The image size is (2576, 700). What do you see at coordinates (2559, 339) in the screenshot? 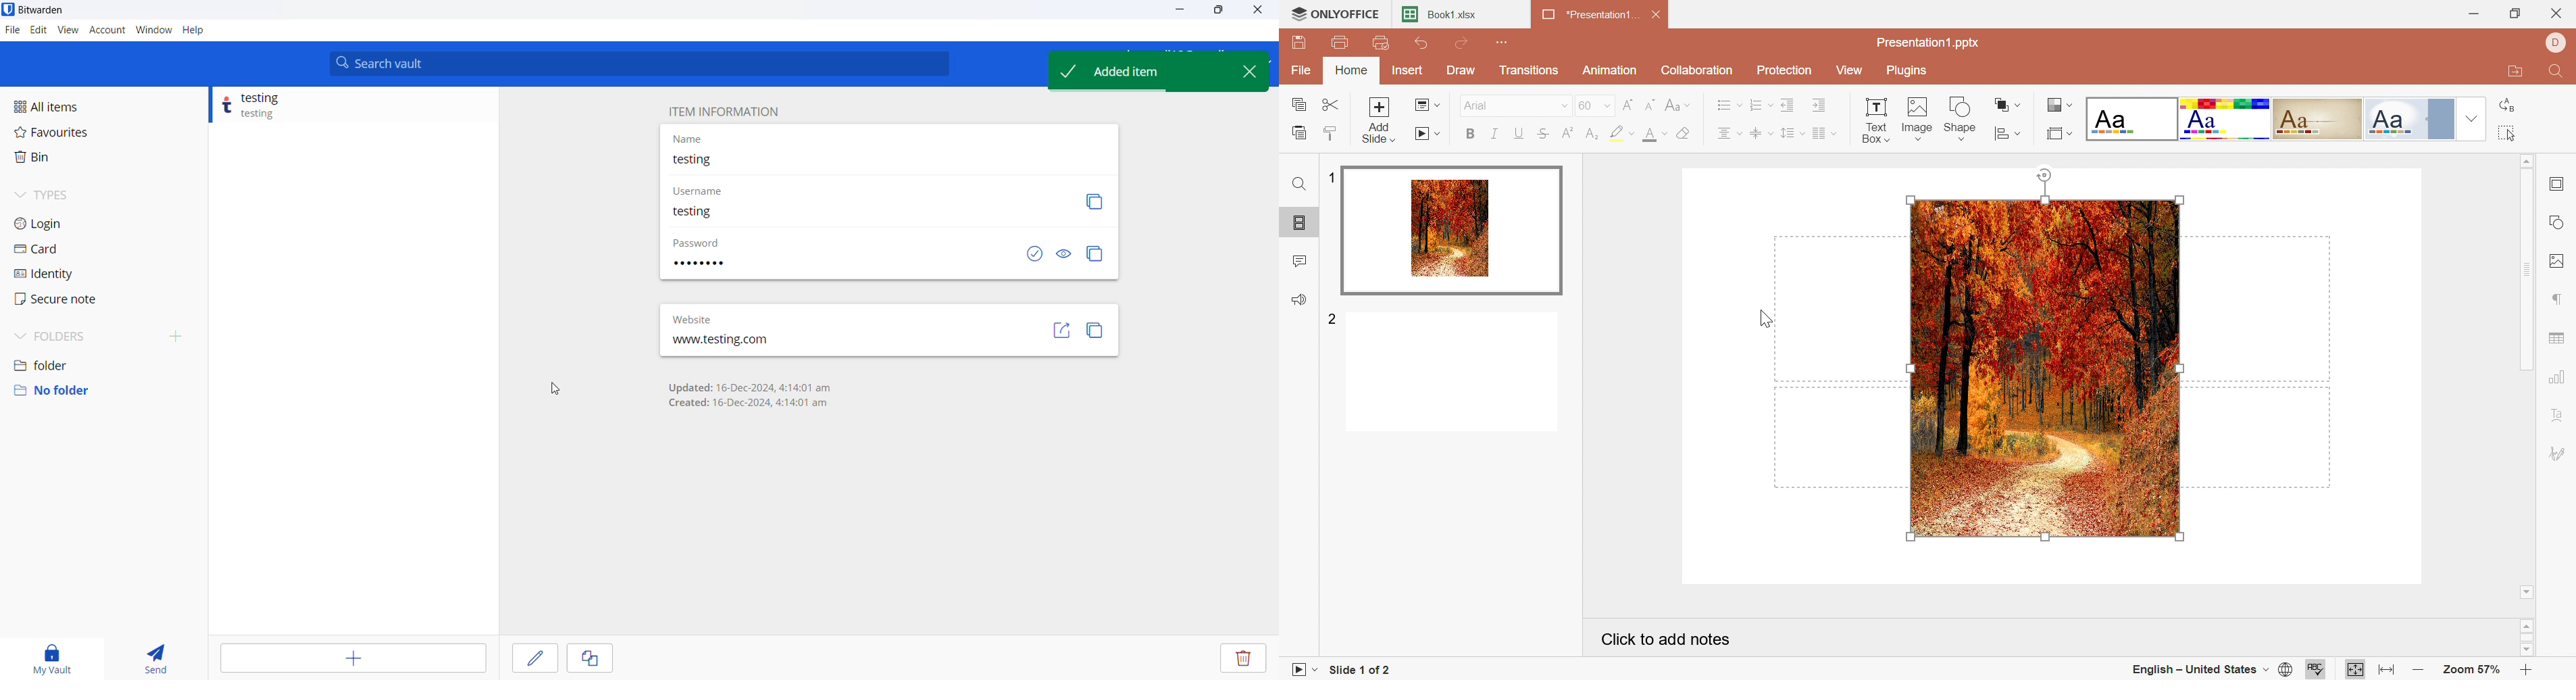
I see `table settings` at bounding box center [2559, 339].